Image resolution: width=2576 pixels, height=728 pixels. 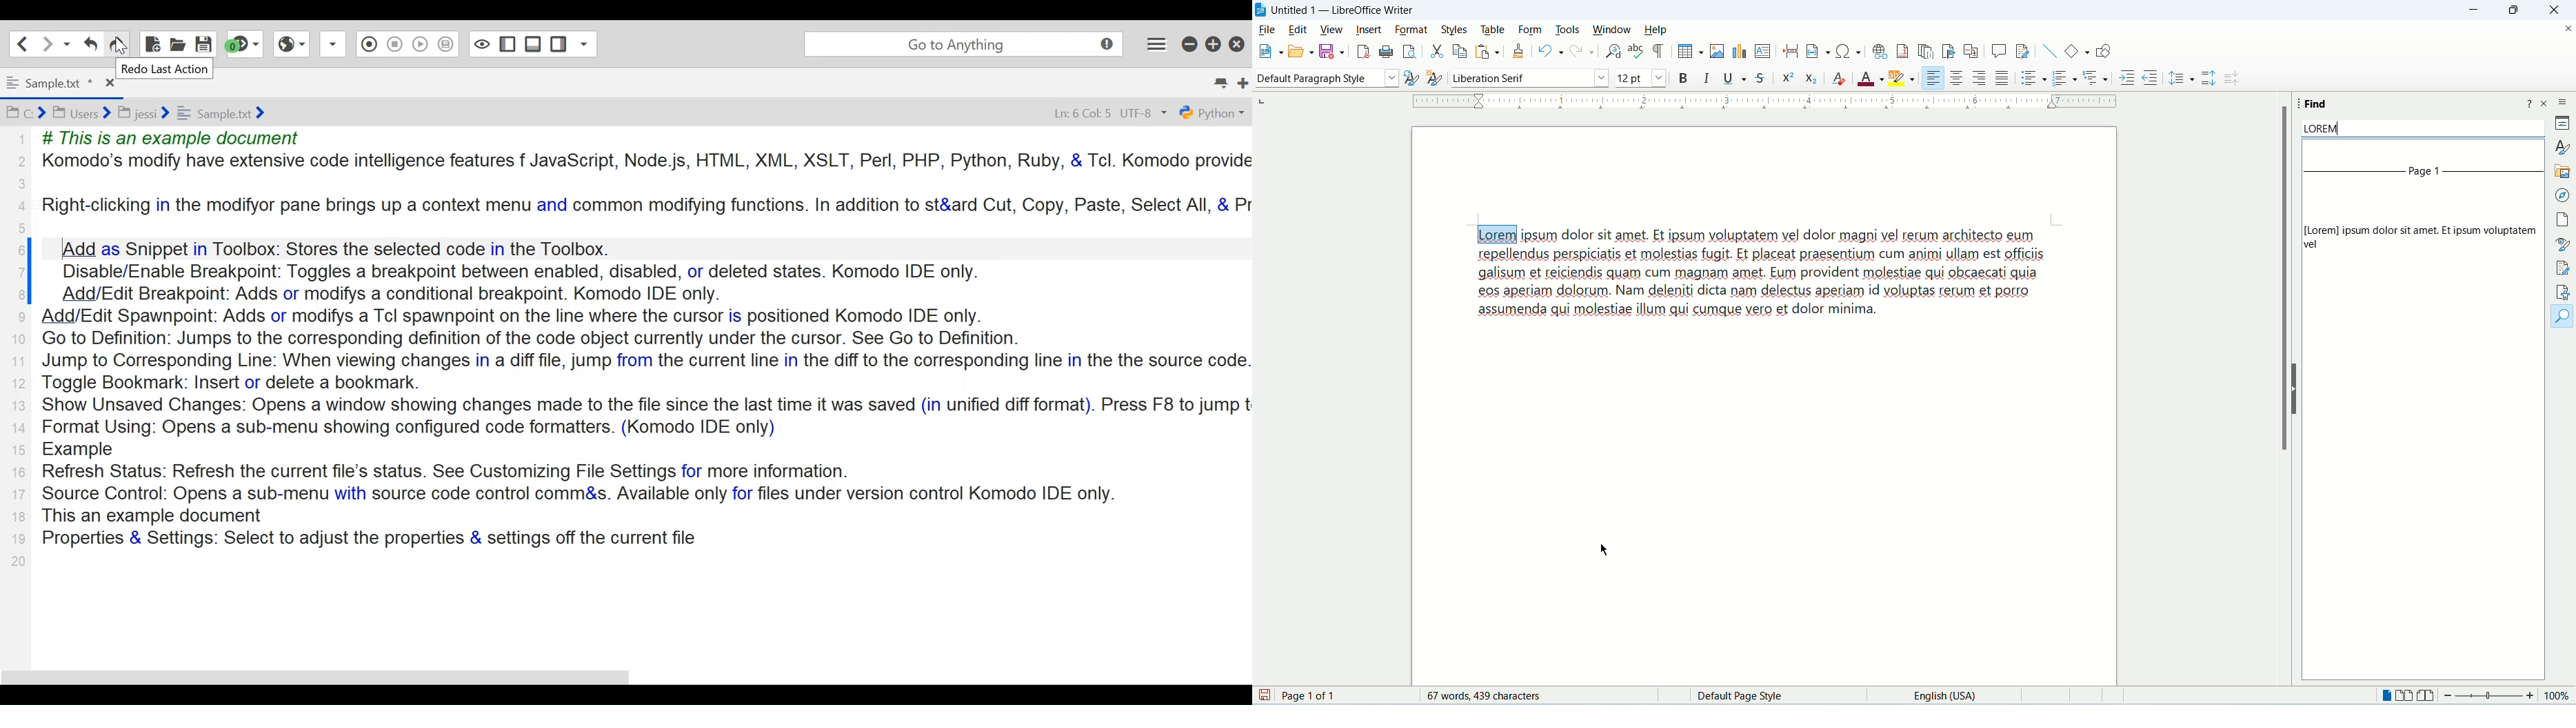 I want to click on insert cross-referencing, so click(x=1973, y=52).